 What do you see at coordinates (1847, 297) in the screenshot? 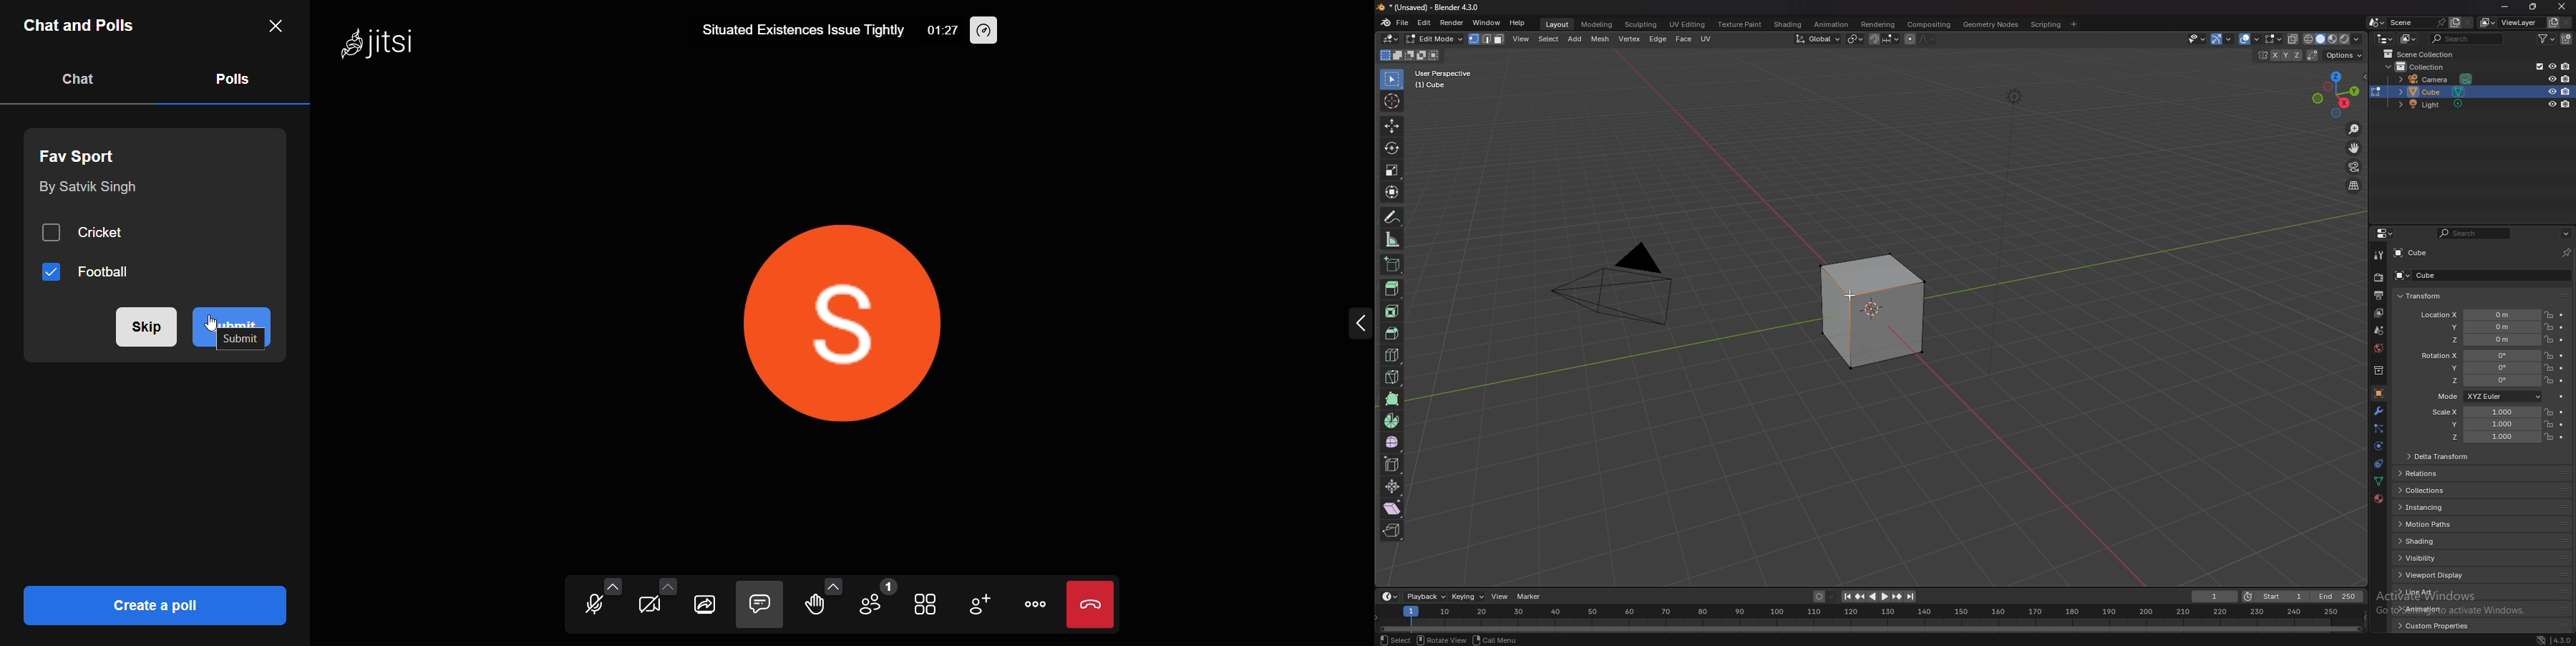
I see `cursor` at bounding box center [1847, 297].